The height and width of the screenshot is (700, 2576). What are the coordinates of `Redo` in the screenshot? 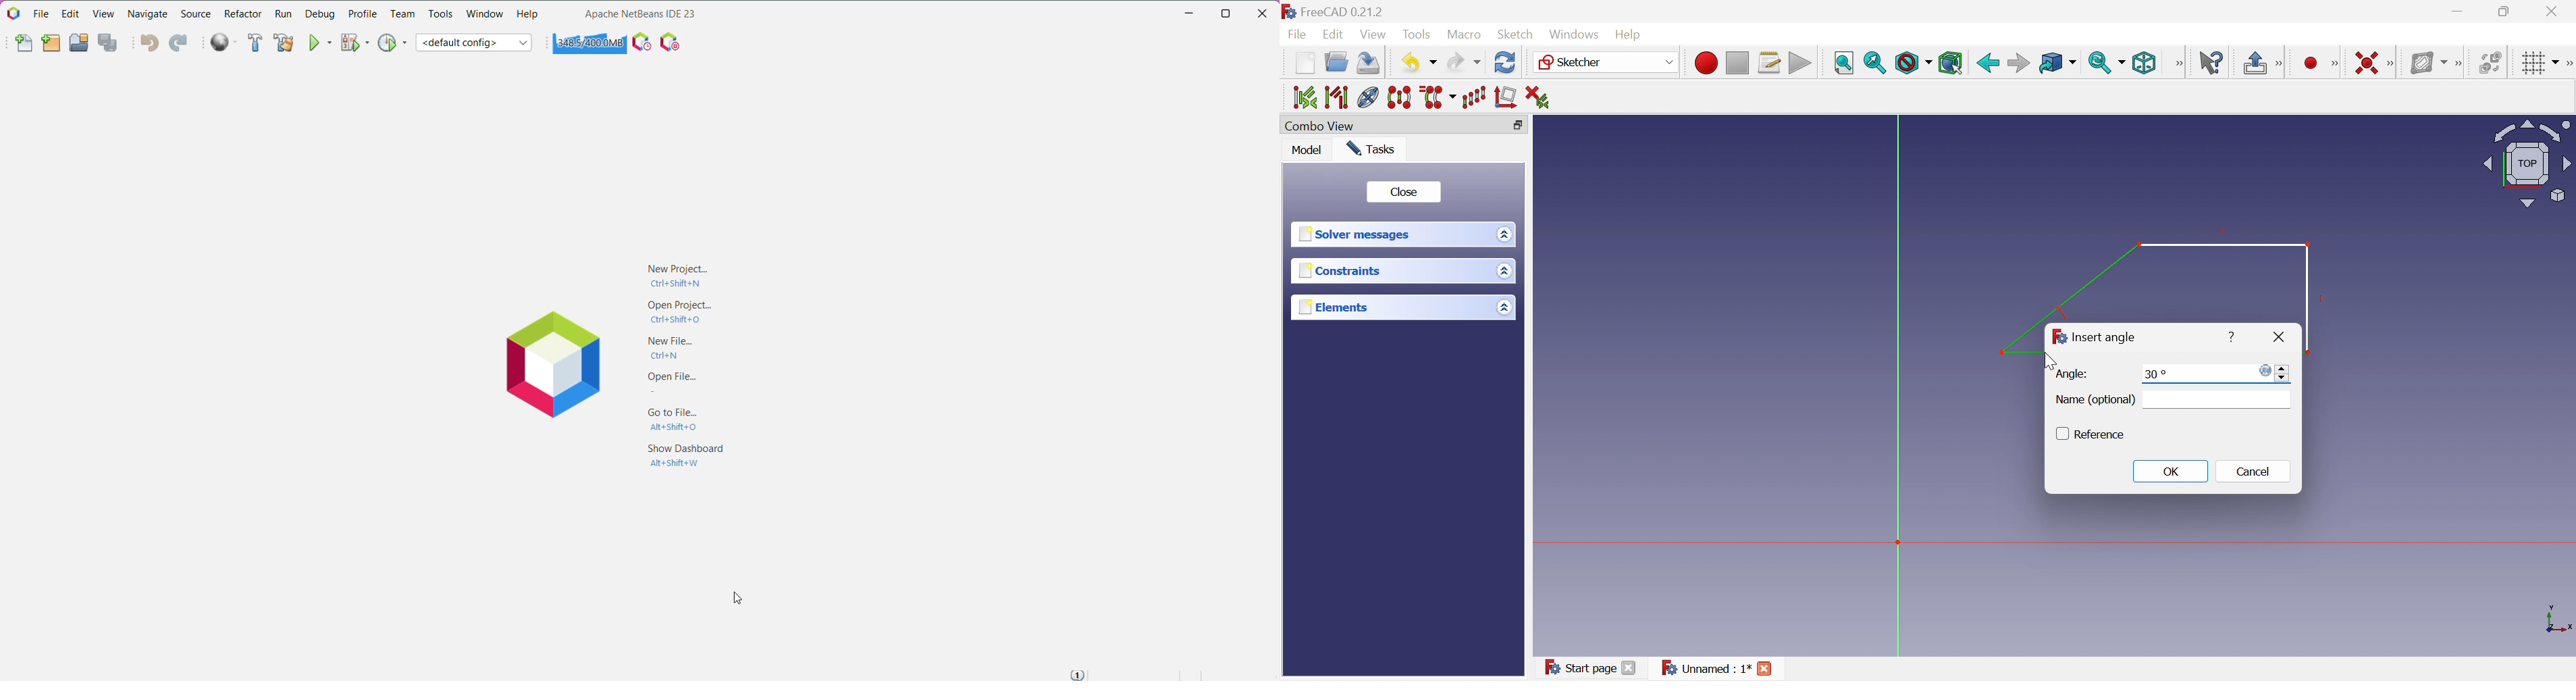 It's located at (178, 44).